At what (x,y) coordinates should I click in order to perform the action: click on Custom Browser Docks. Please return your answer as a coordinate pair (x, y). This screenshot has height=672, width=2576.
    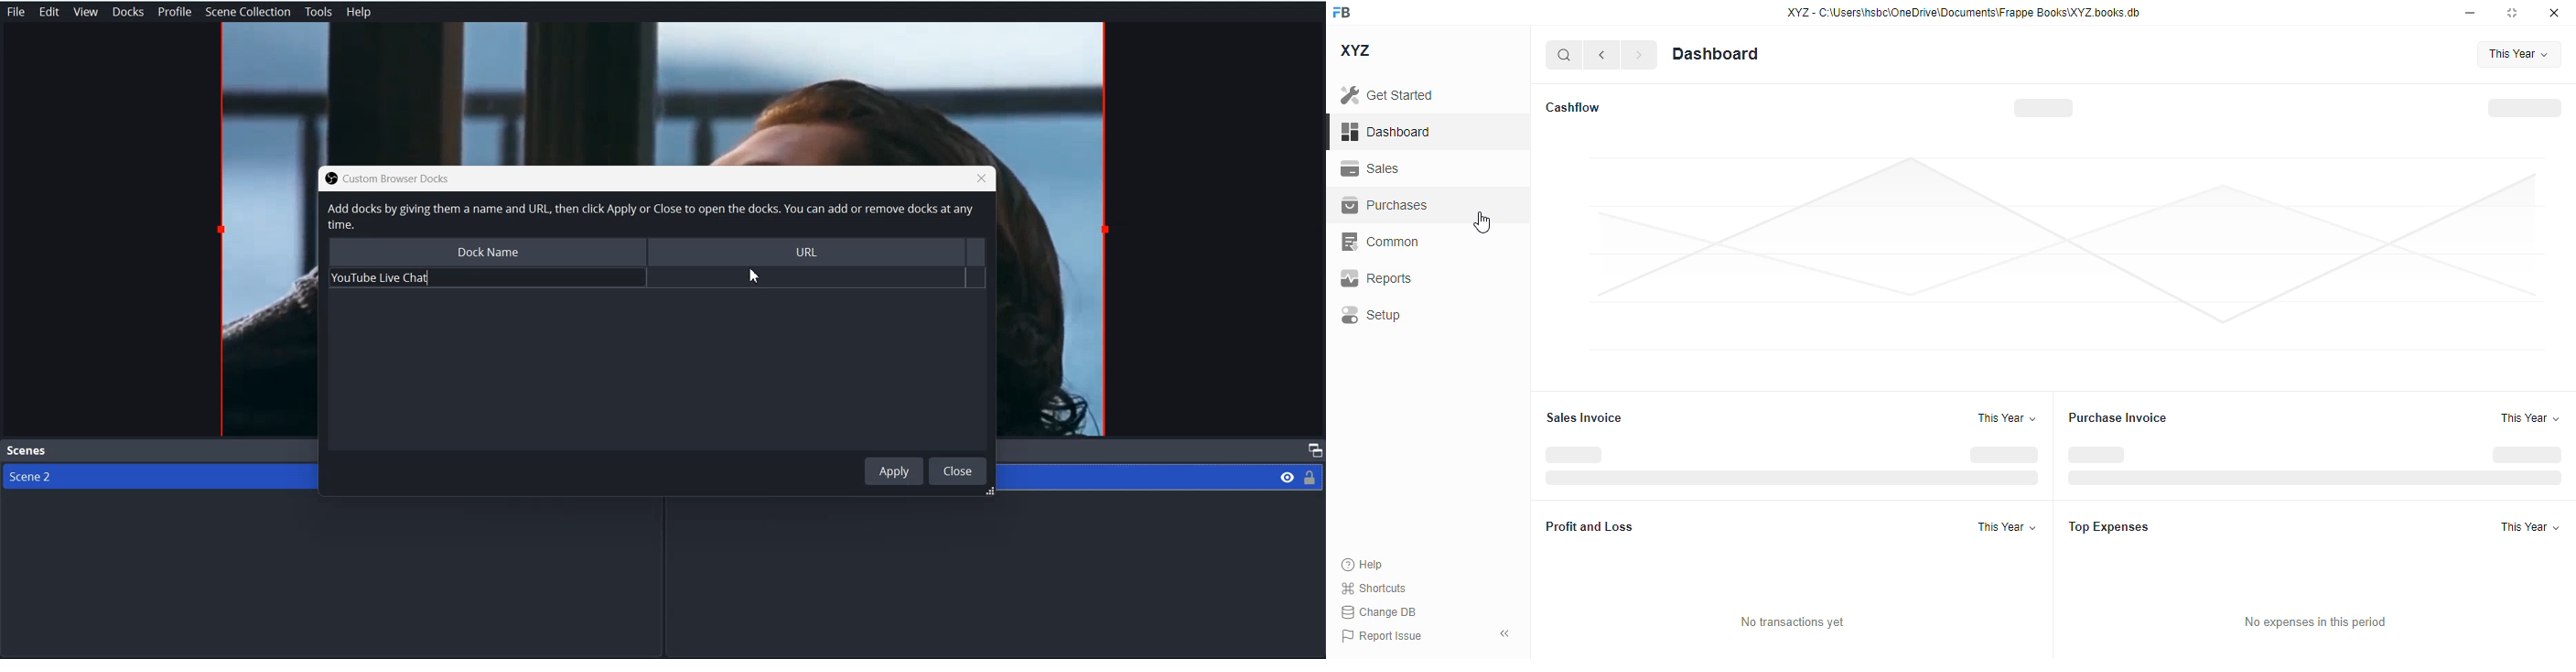
    Looking at the image, I should click on (410, 178).